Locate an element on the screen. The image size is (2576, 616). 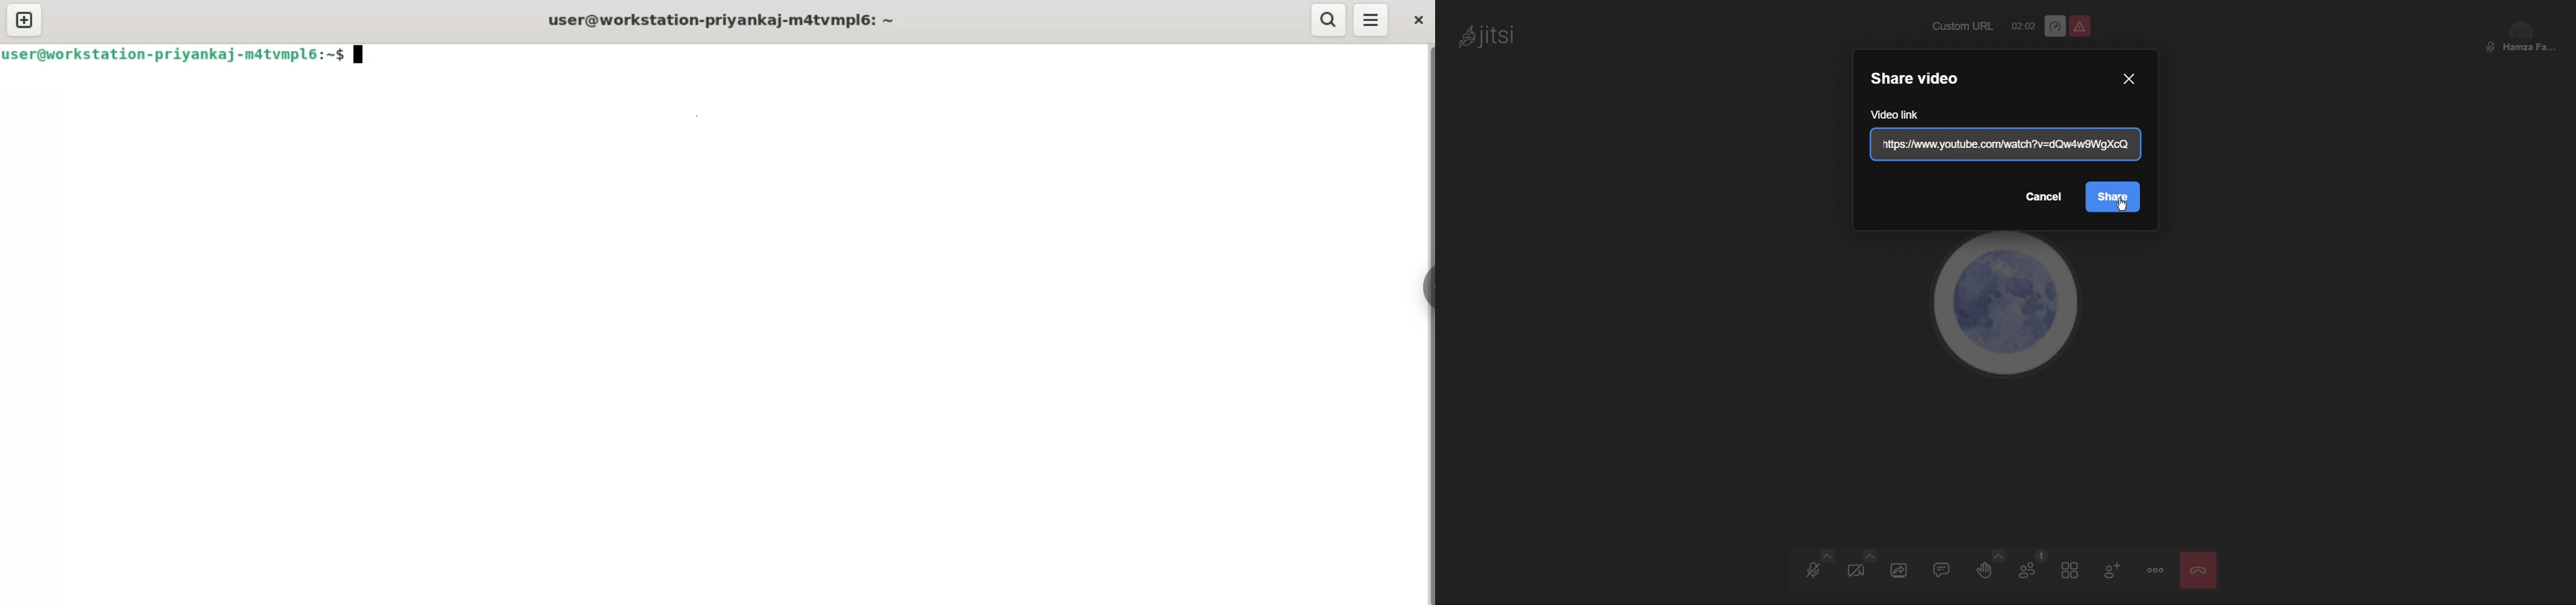
Close is located at coordinates (2129, 77).